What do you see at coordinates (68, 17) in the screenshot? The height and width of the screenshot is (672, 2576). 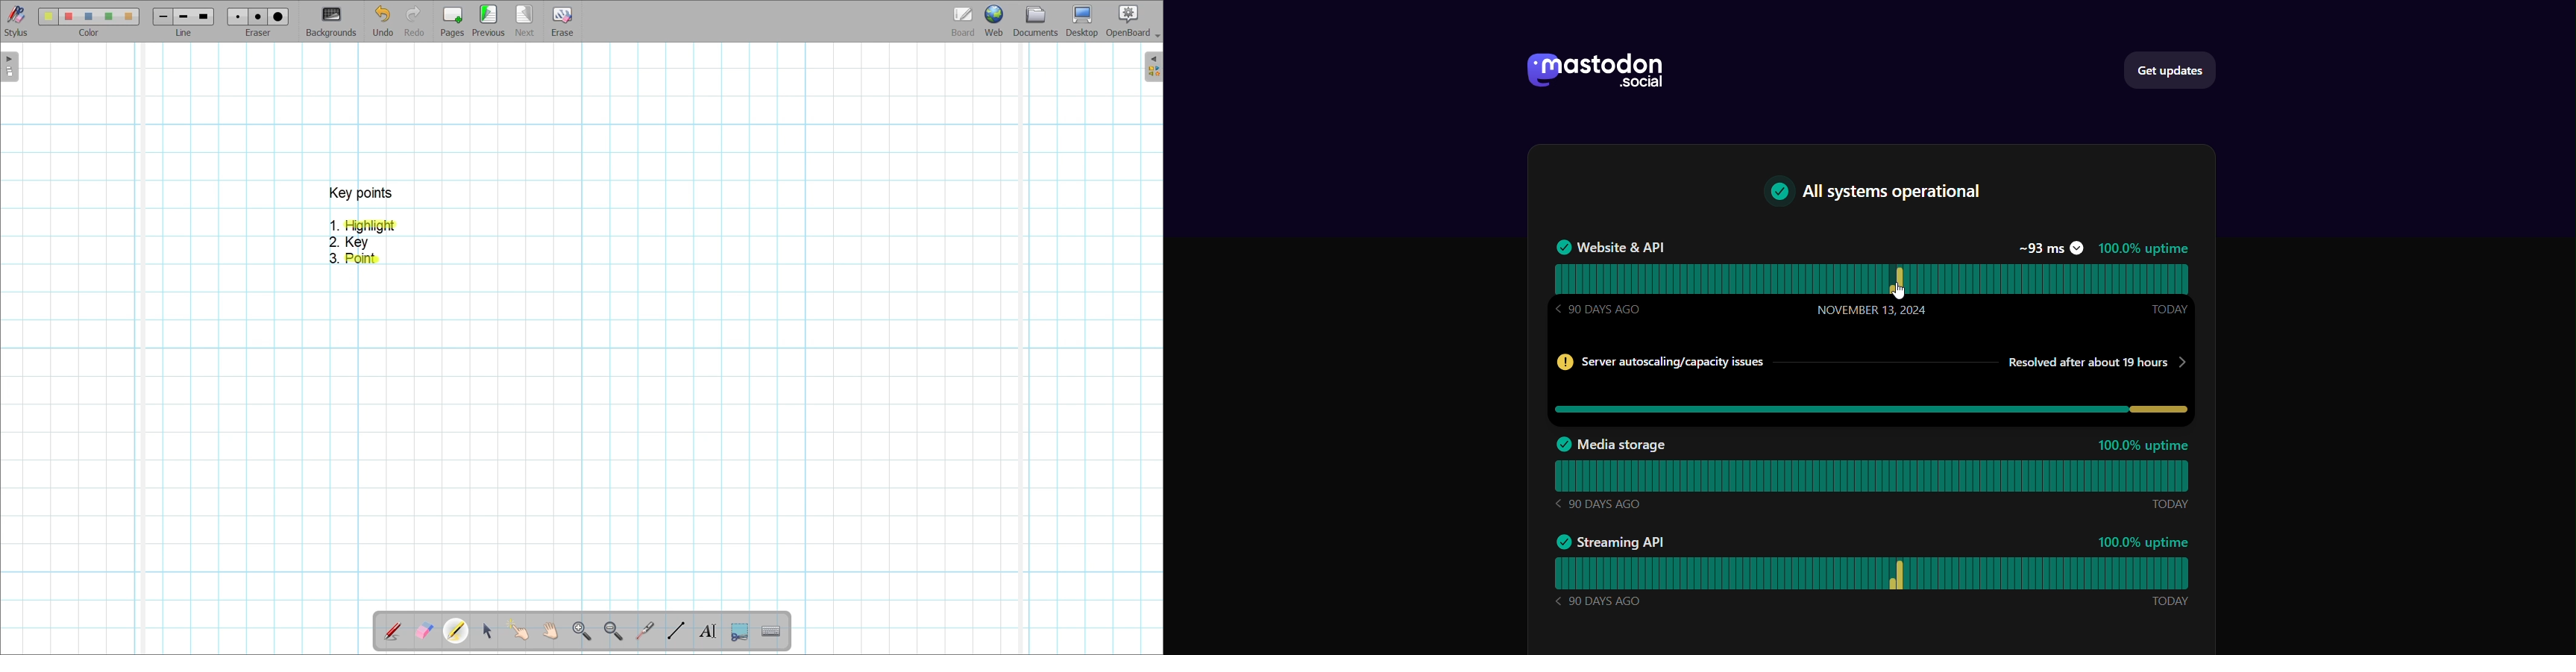 I see `color 2` at bounding box center [68, 17].